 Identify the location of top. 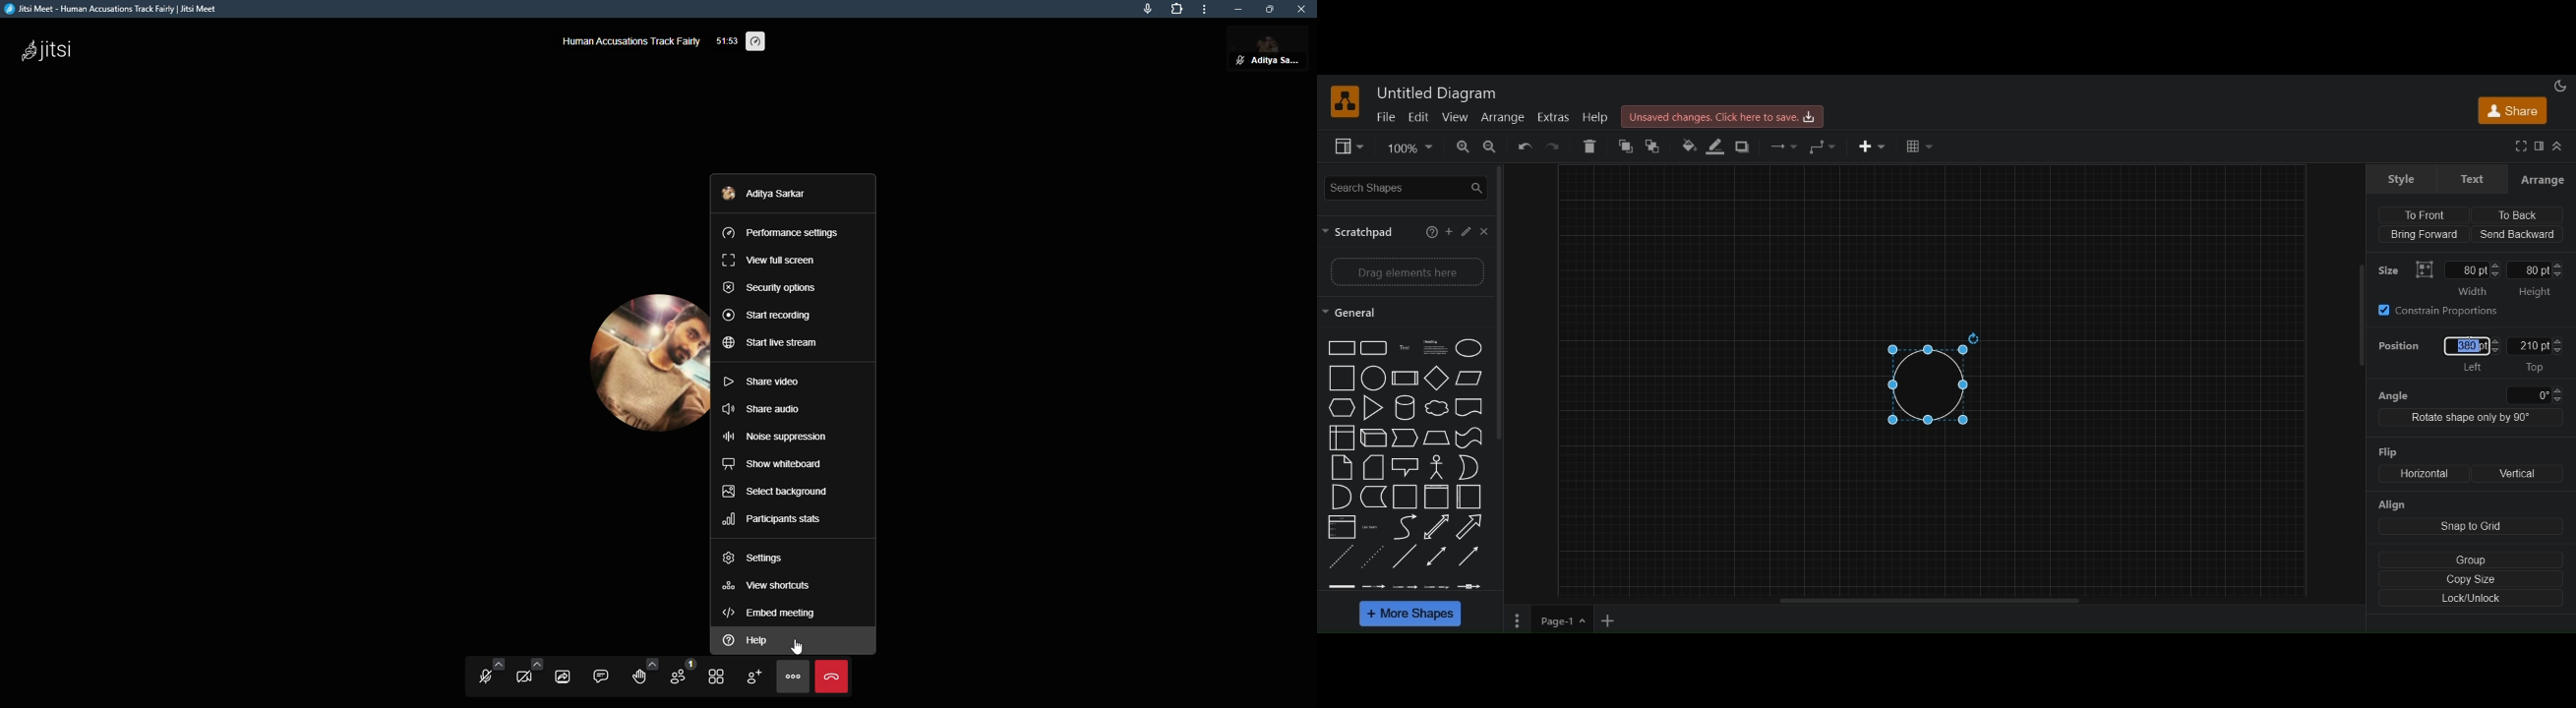
(2537, 355).